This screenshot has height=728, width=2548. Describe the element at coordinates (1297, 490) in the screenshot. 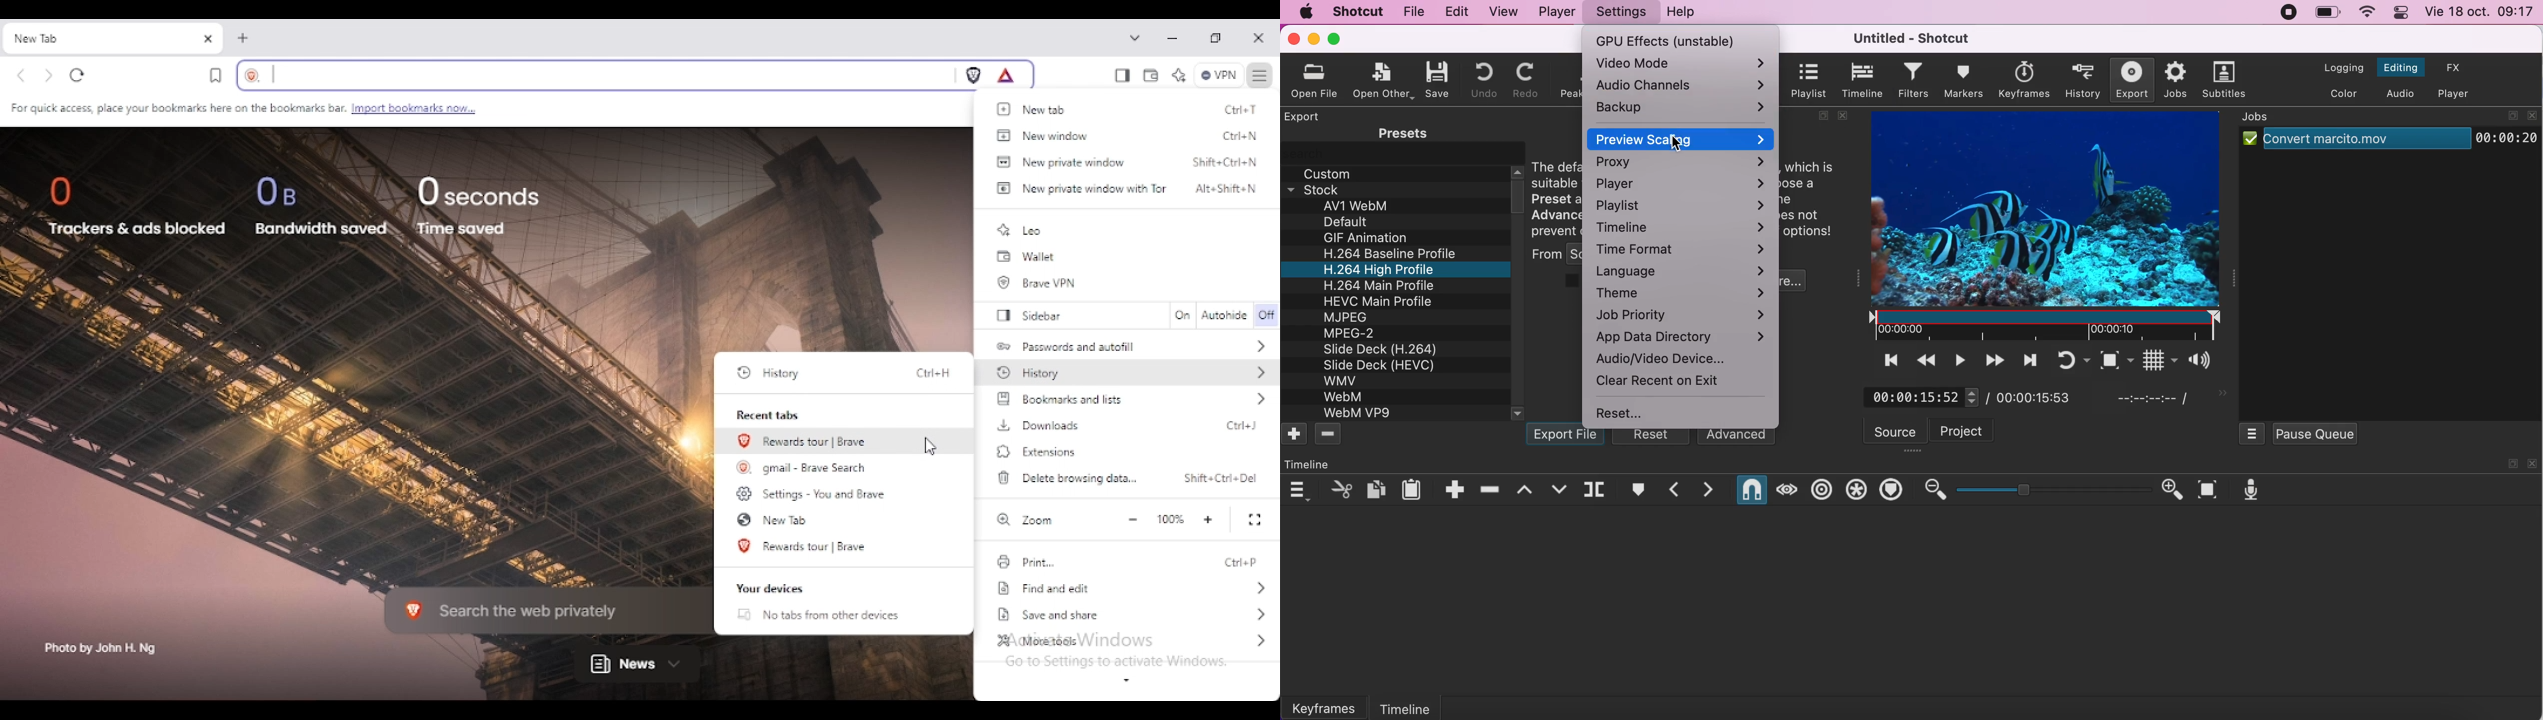

I see `timeline menu` at that location.